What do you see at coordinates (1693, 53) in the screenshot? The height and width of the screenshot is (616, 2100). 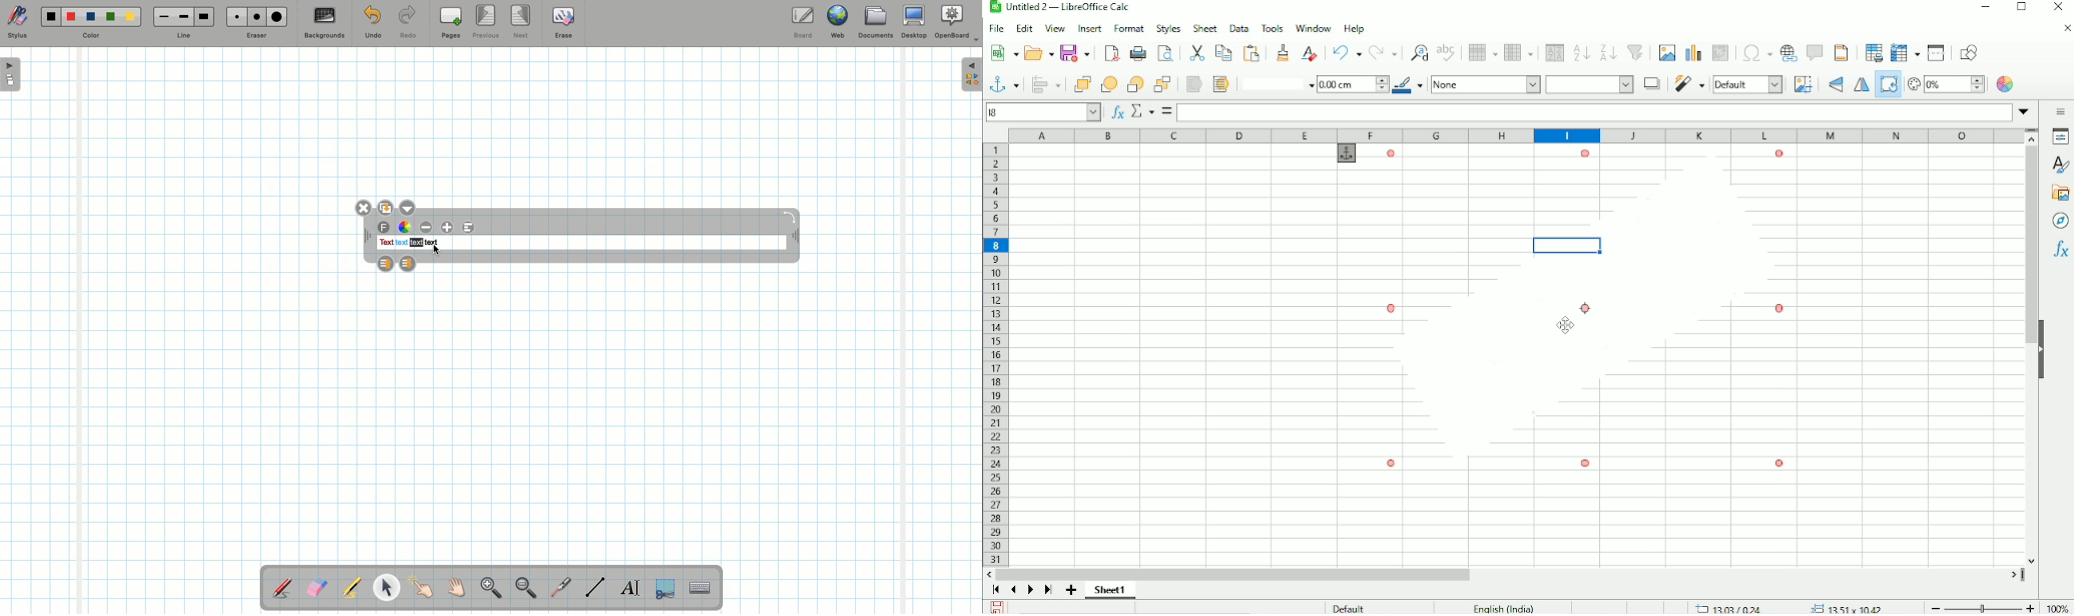 I see `Insert chart` at bounding box center [1693, 53].